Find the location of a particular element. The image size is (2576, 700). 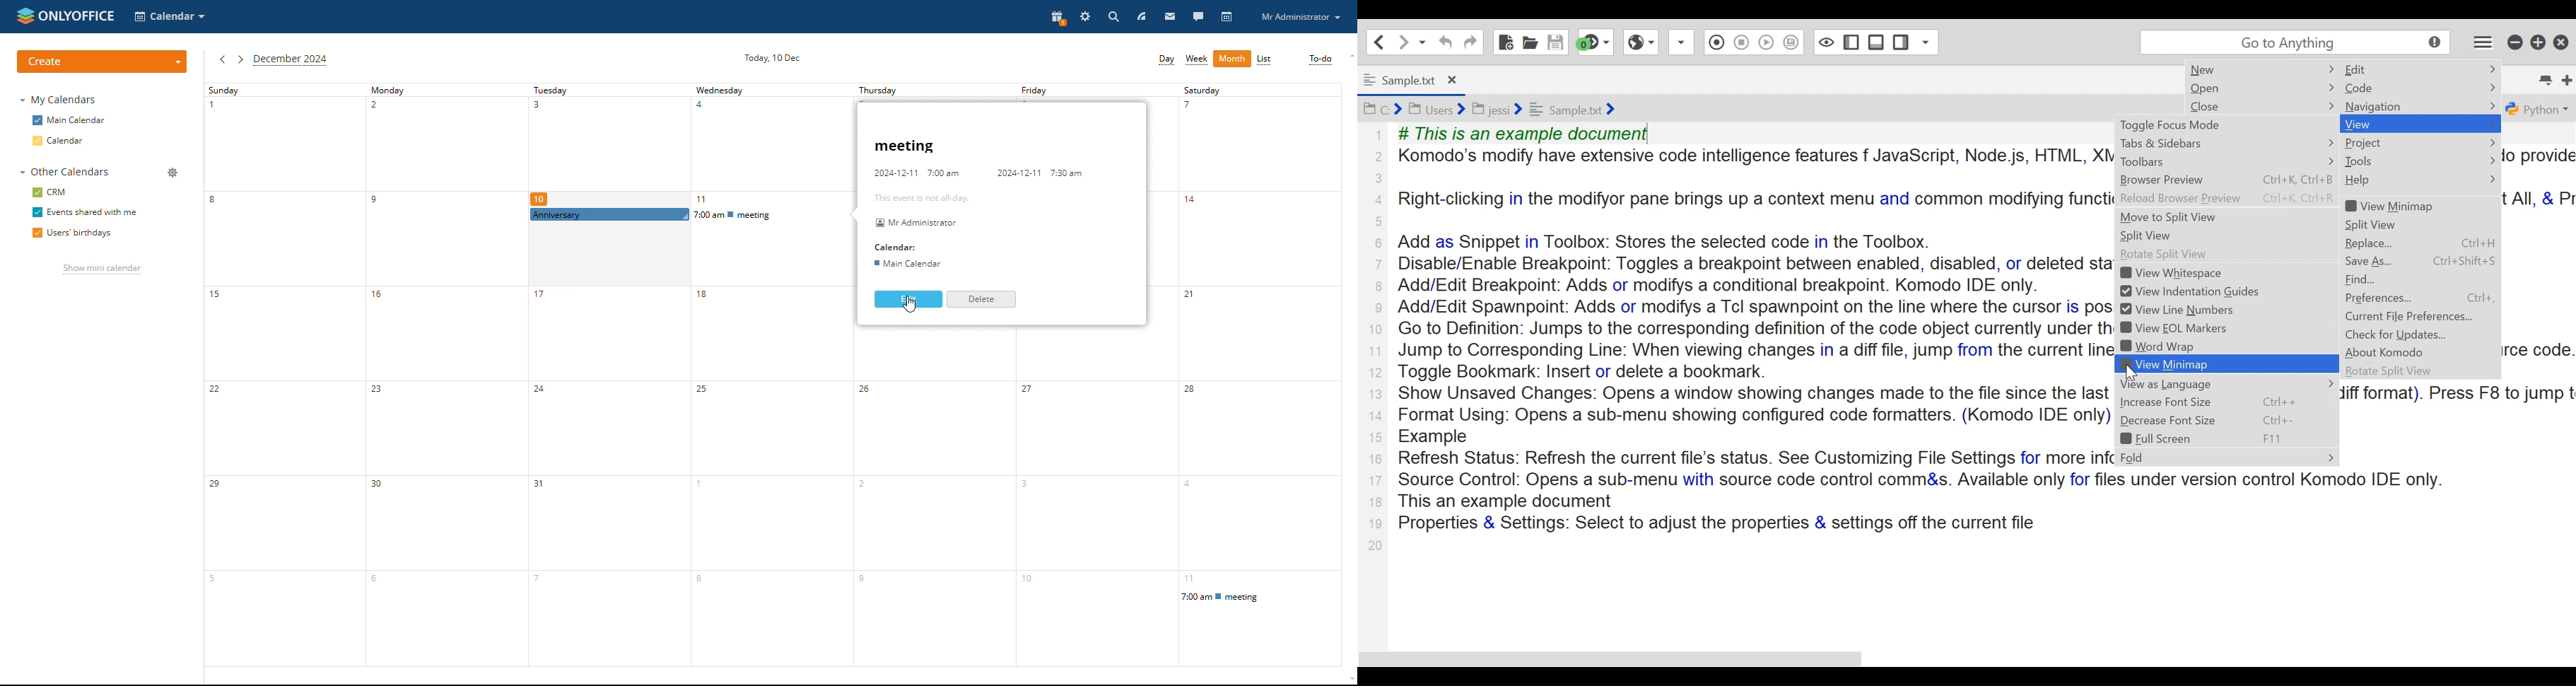

View in Browser is located at coordinates (1641, 42).